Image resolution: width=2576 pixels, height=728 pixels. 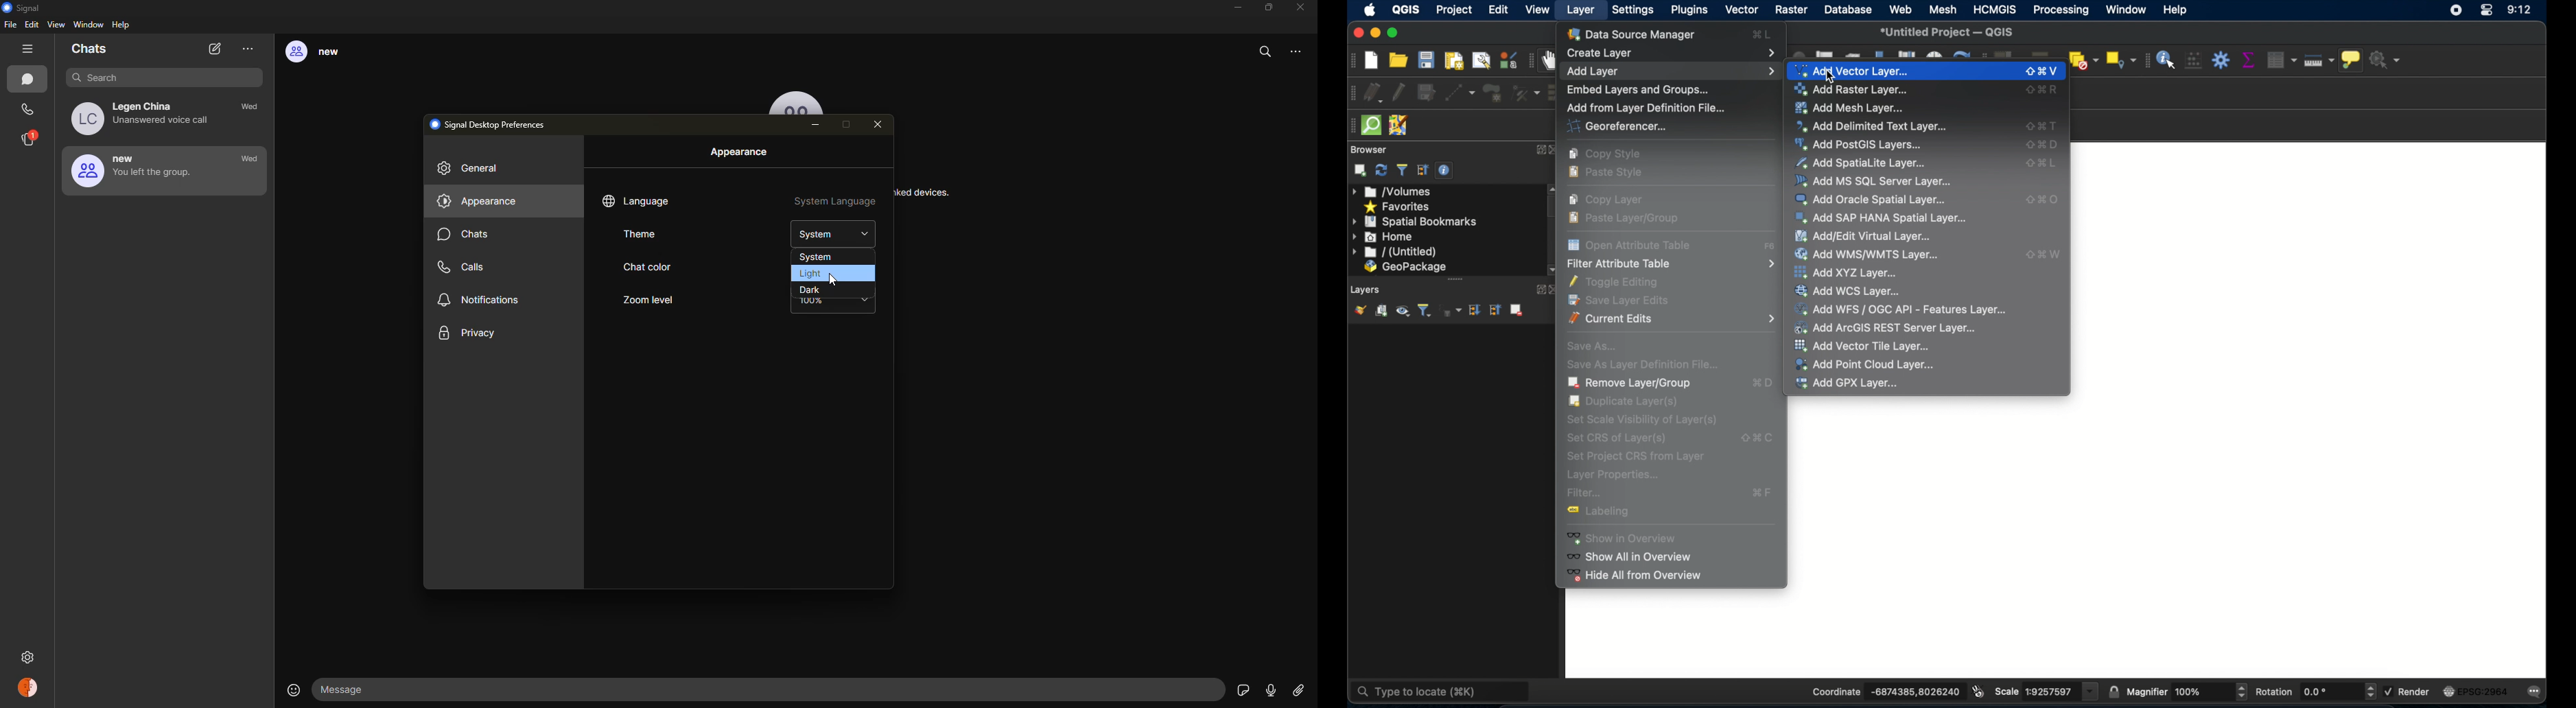 What do you see at coordinates (30, 80) in the screenshot?
I see `chats` at bounding box center [30, 80].